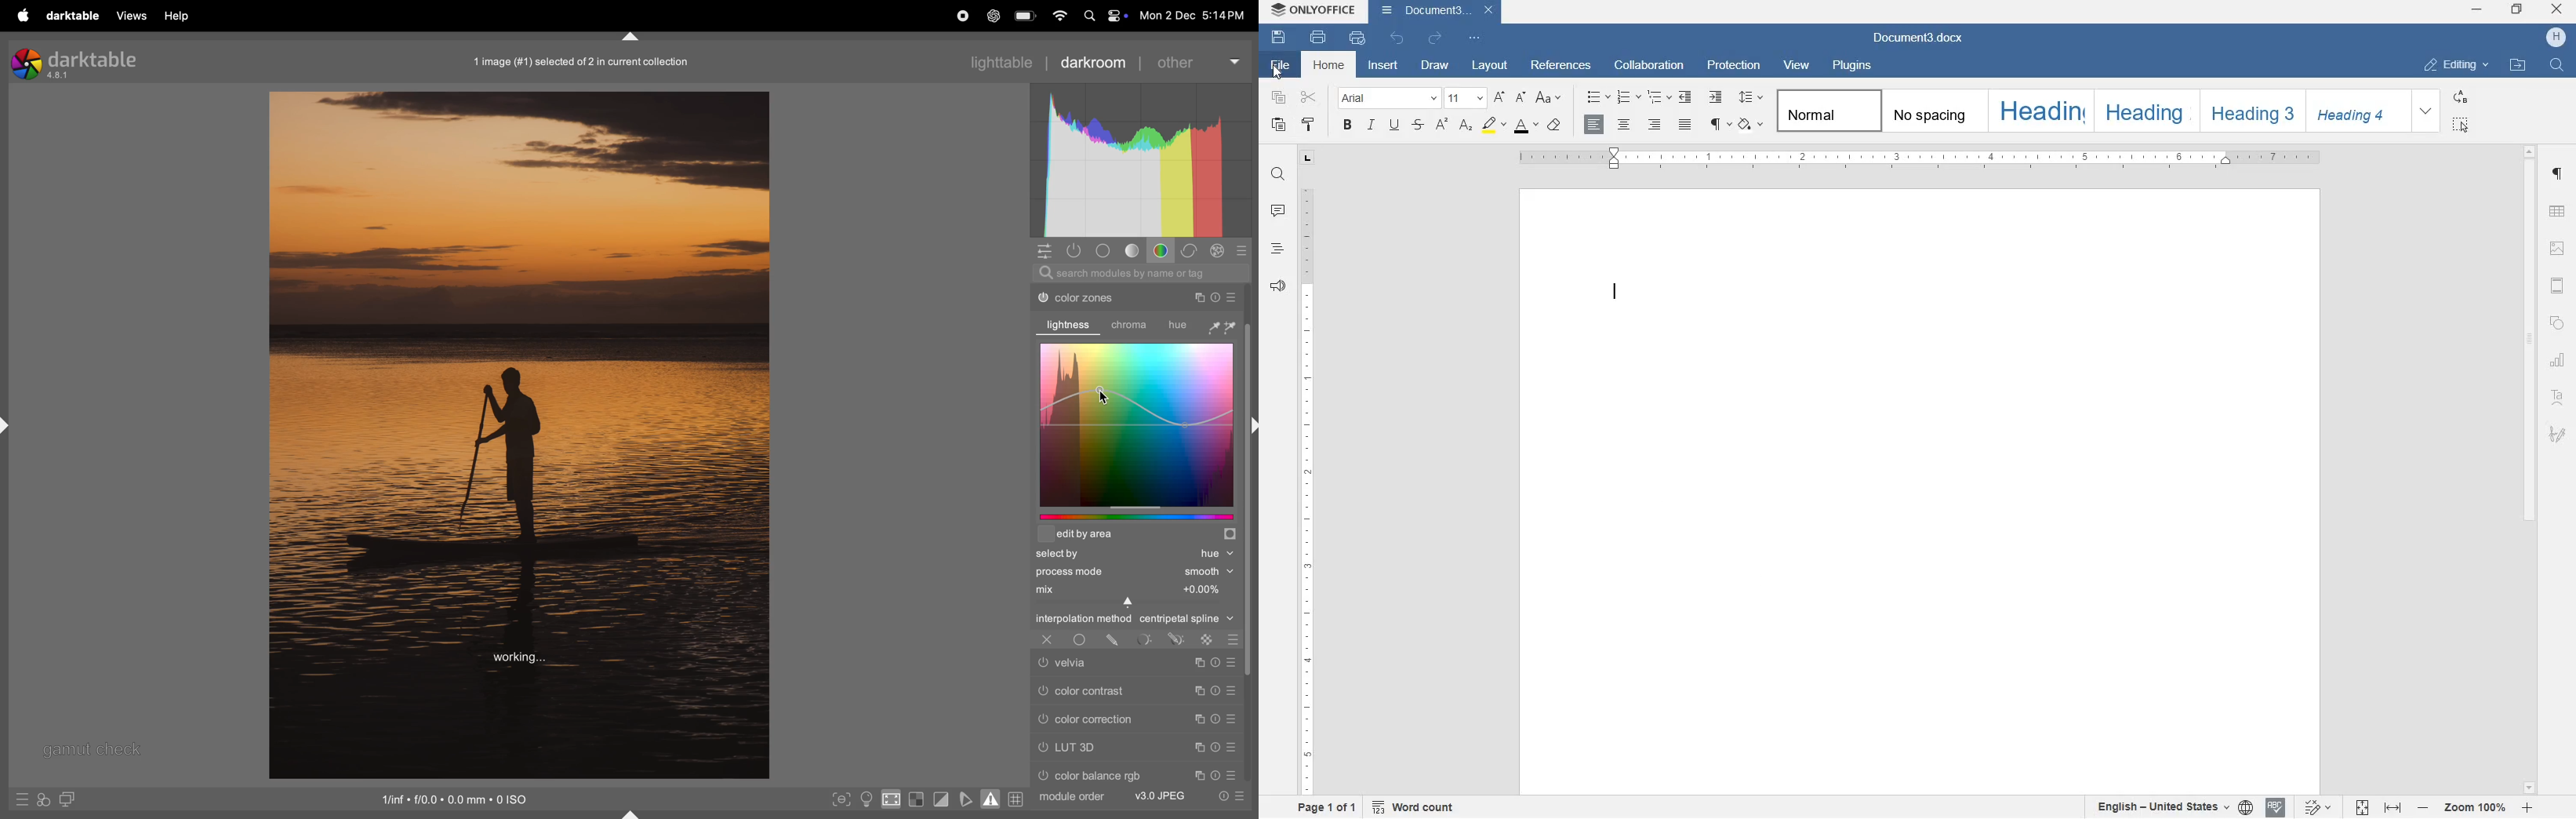 The width and height of the screenshot is (2576, 840). I want to click on , so click(1046, 249).